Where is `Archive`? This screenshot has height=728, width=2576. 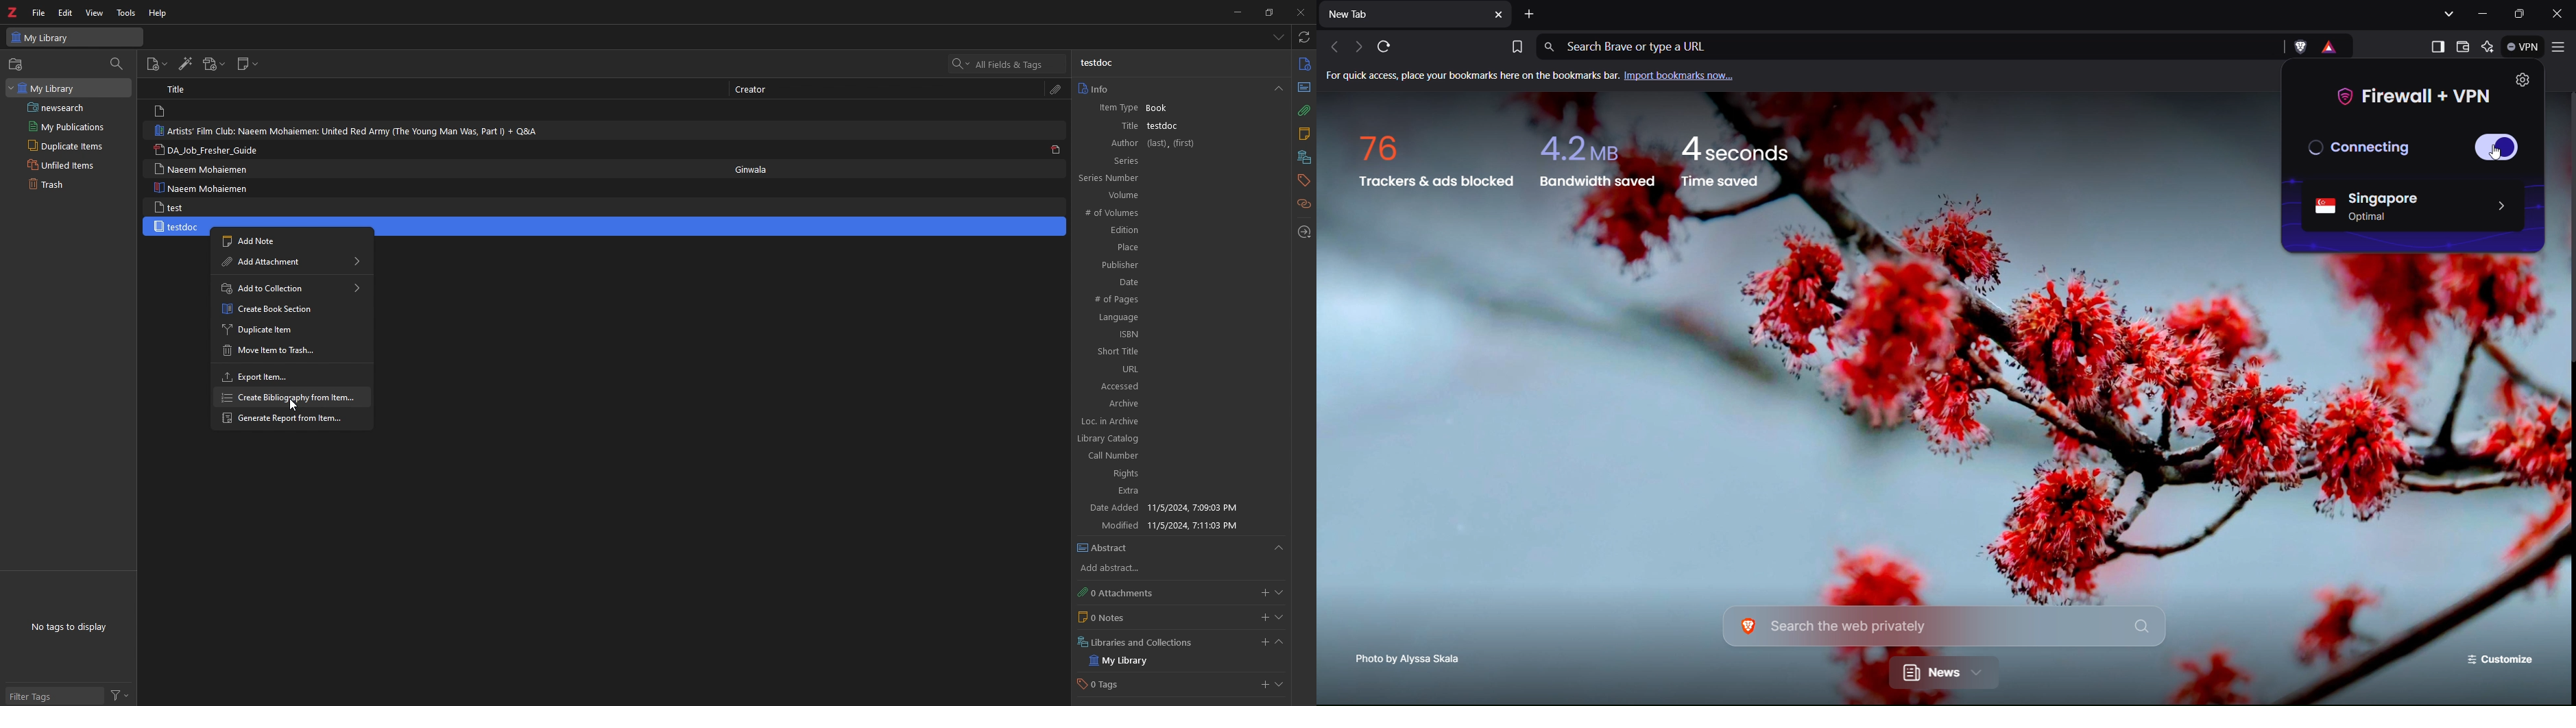 Archive is located at coordinates (1177, 404).